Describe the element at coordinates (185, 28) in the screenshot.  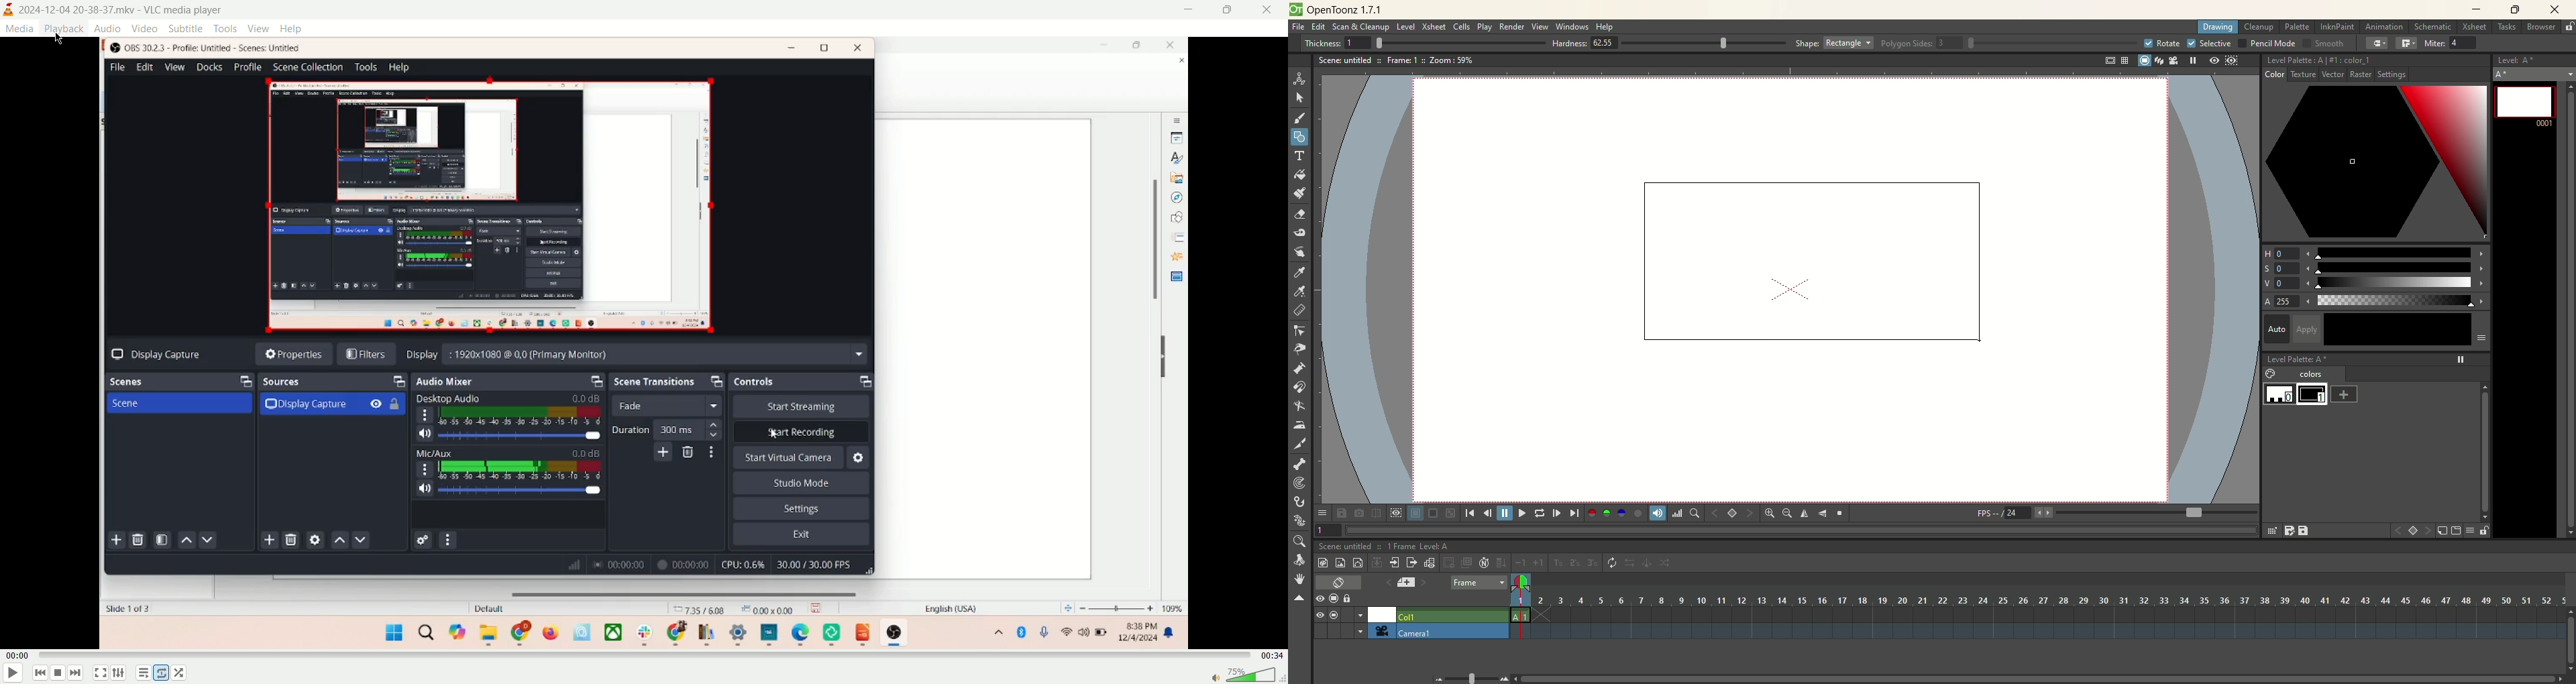
I see `subtitle` at that location.